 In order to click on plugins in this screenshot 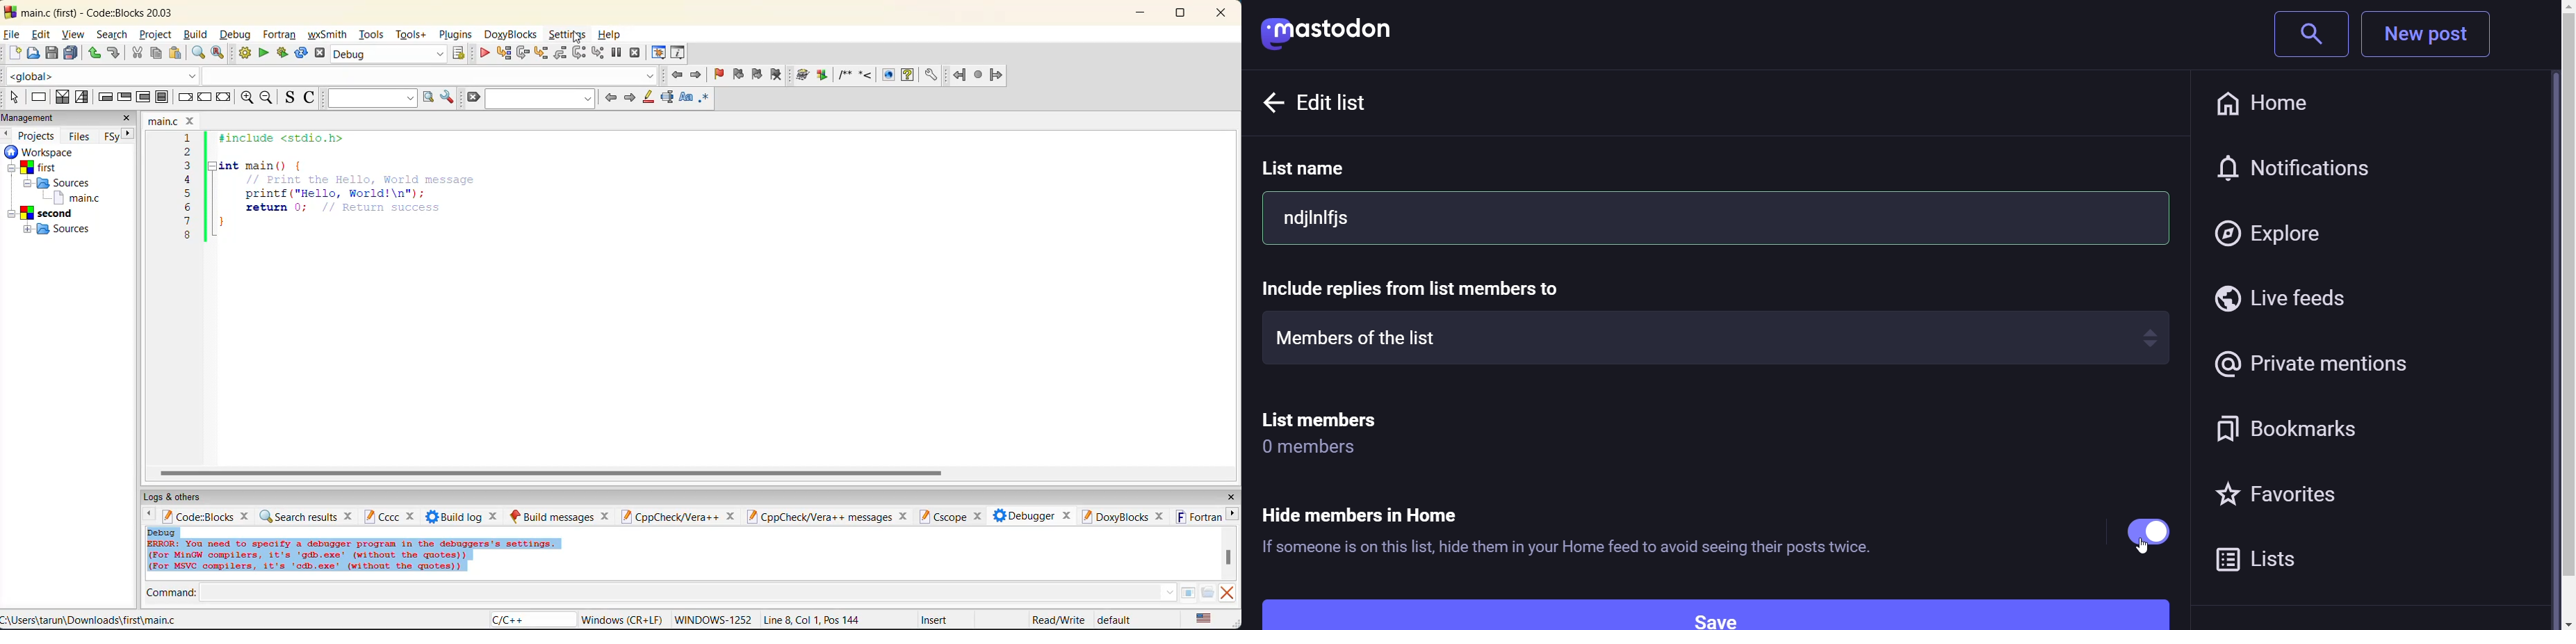, I will do `click(457, 35)`.